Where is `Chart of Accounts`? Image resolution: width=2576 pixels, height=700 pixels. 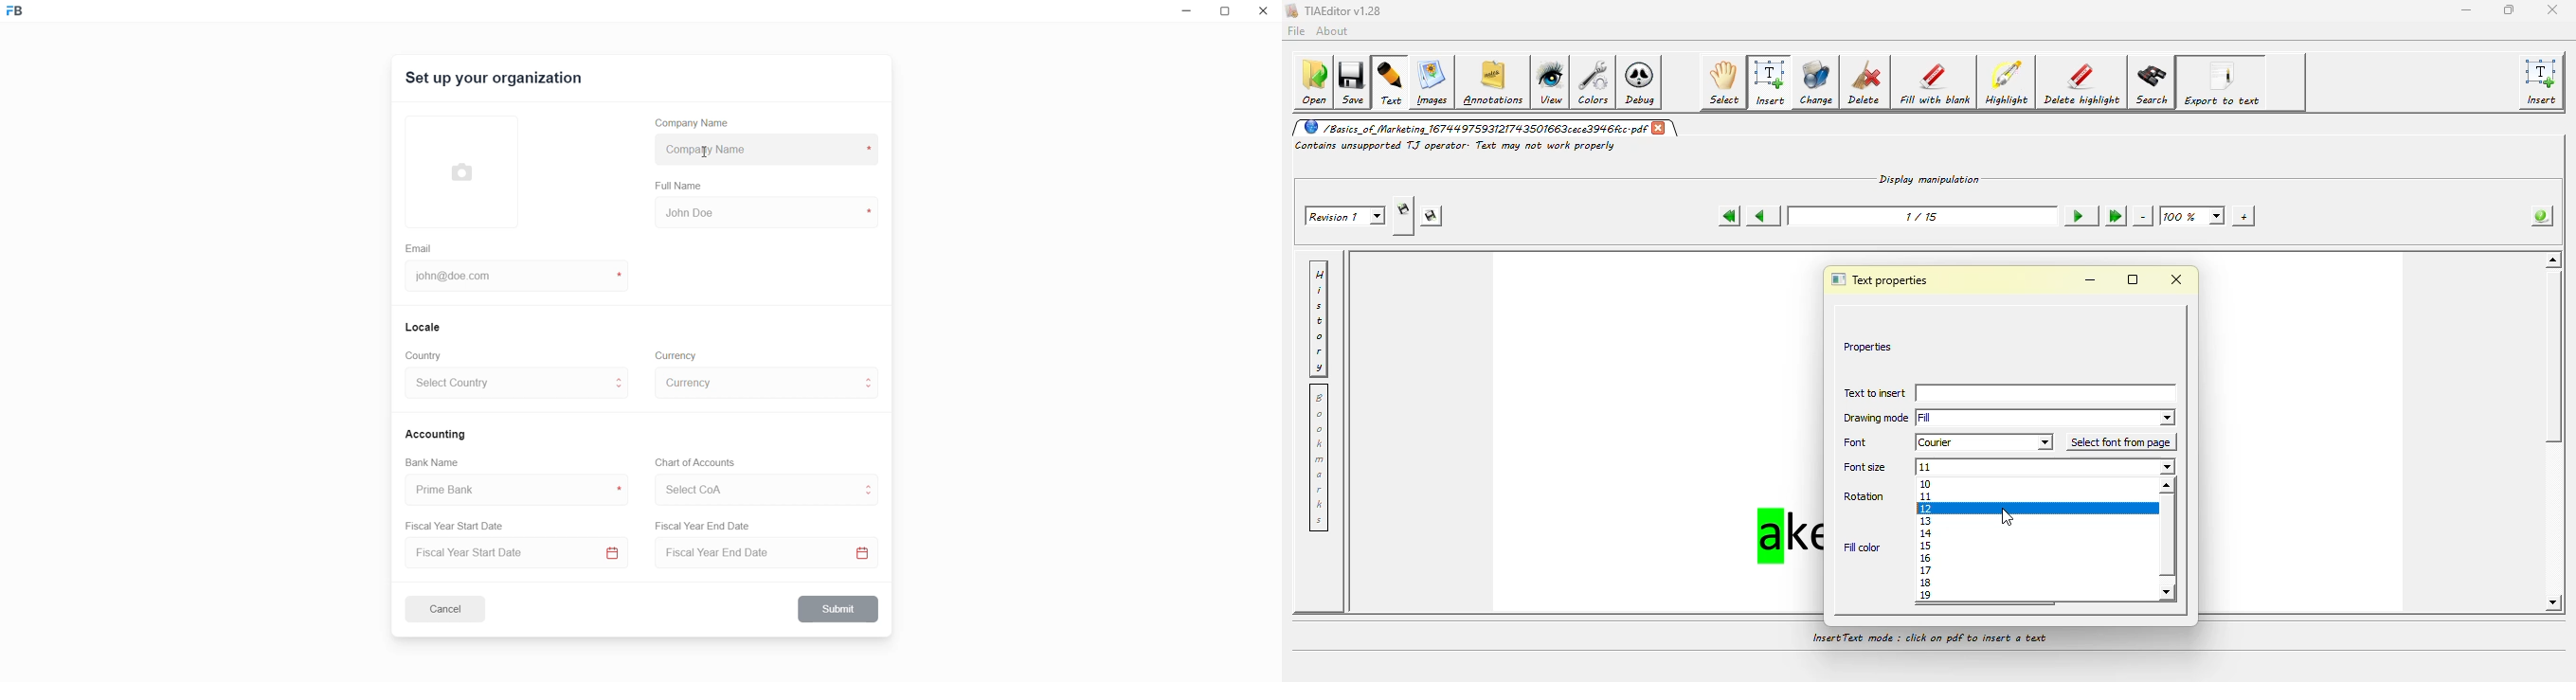
Chart of Accounts is located at coordinates (691, 463).